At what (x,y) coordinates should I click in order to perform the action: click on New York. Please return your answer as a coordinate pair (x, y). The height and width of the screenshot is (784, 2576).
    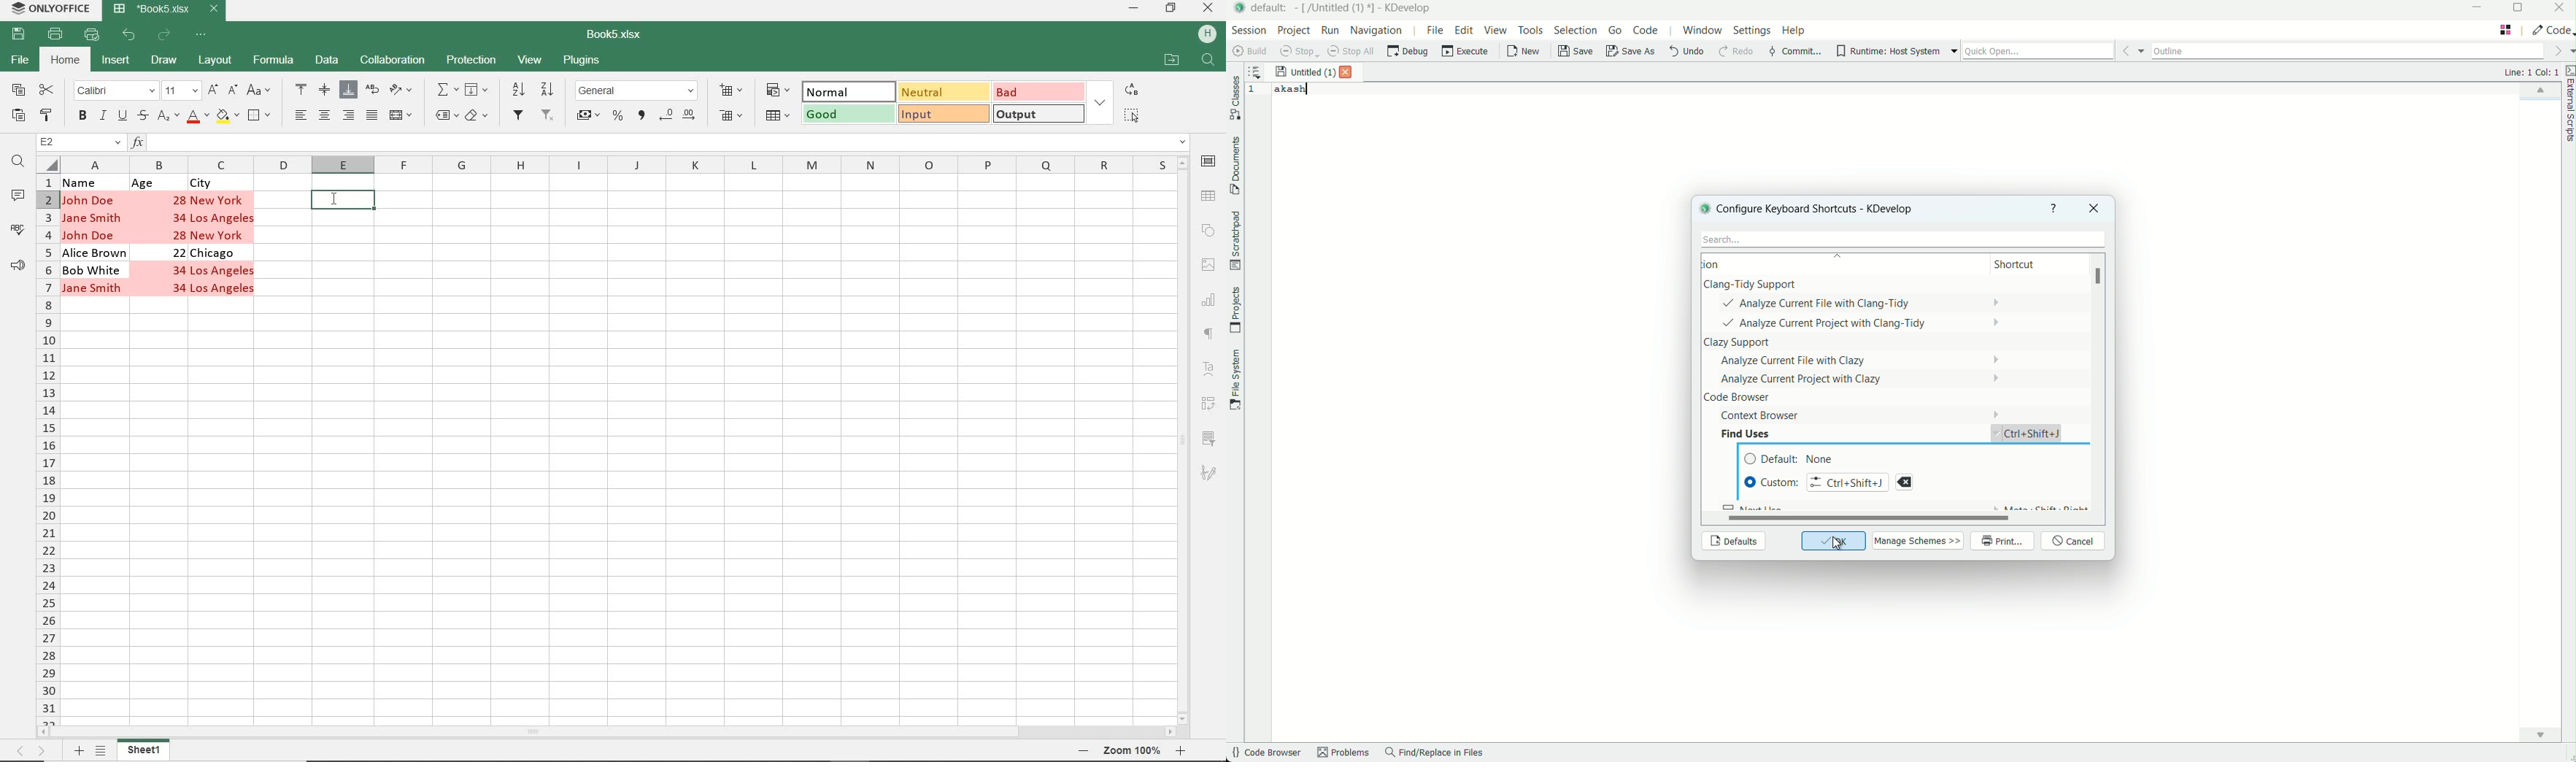
    Looking at the image, I should click on (219, 199).